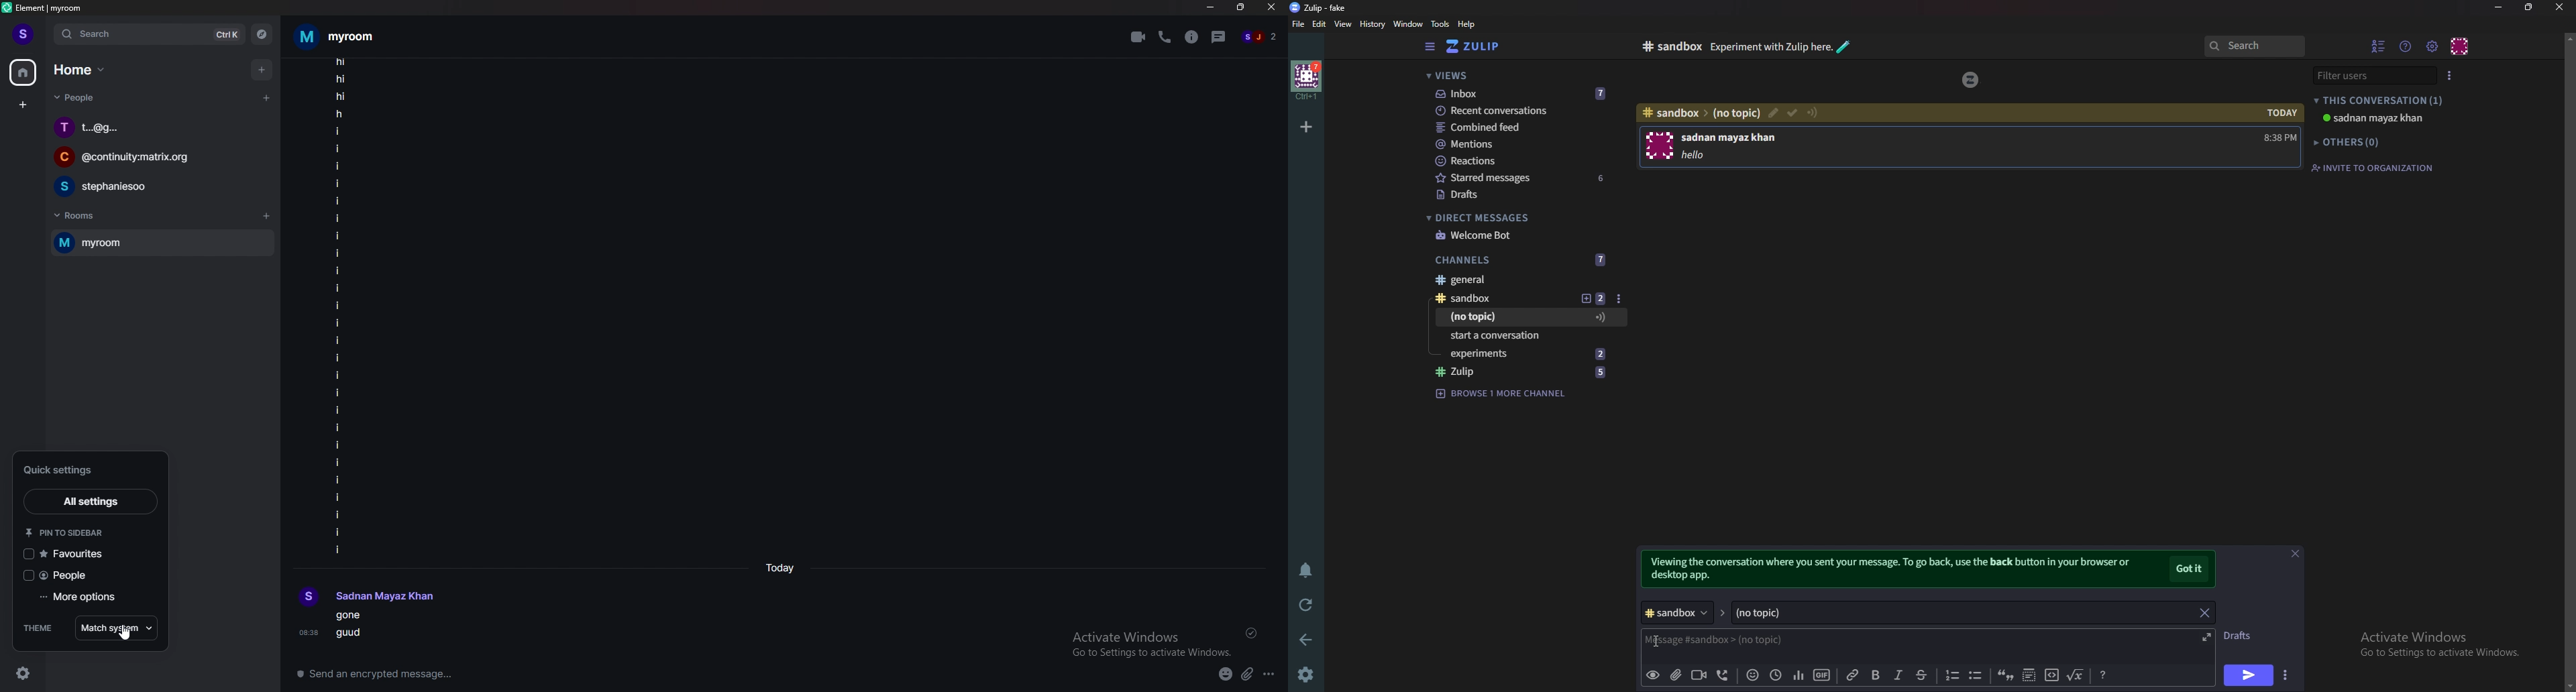  I want to click on Recent conversations, so click(1519, 109).